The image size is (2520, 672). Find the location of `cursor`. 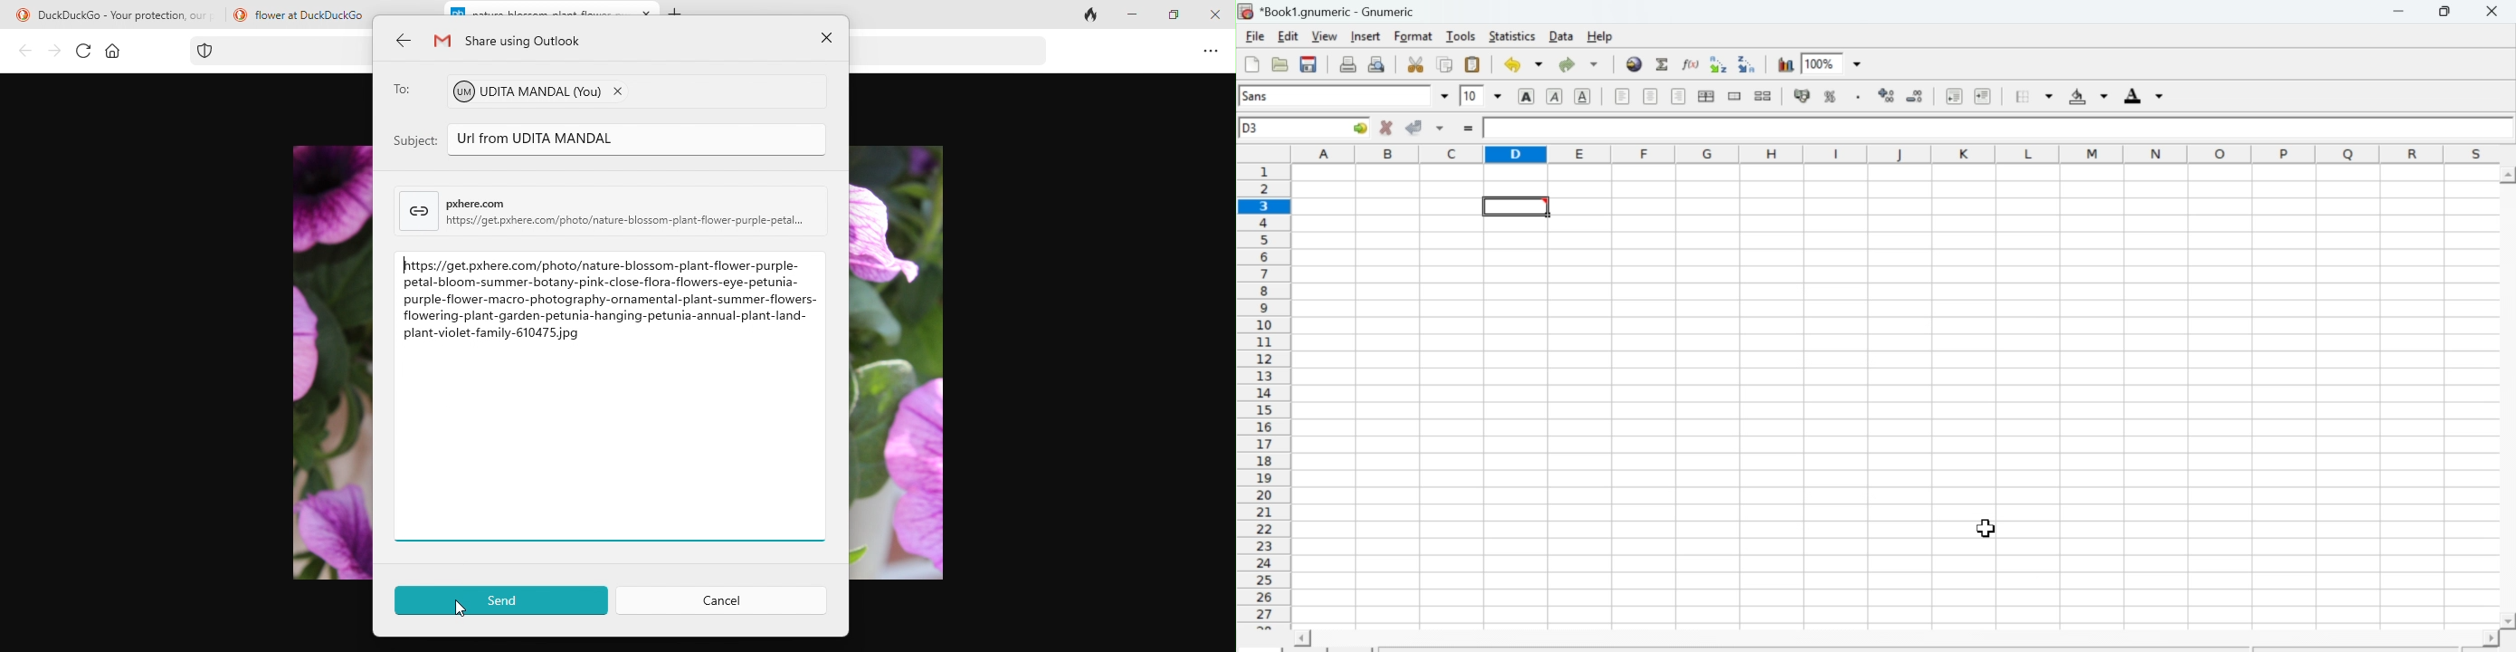

cursor is located at coordinates (1987, 526).